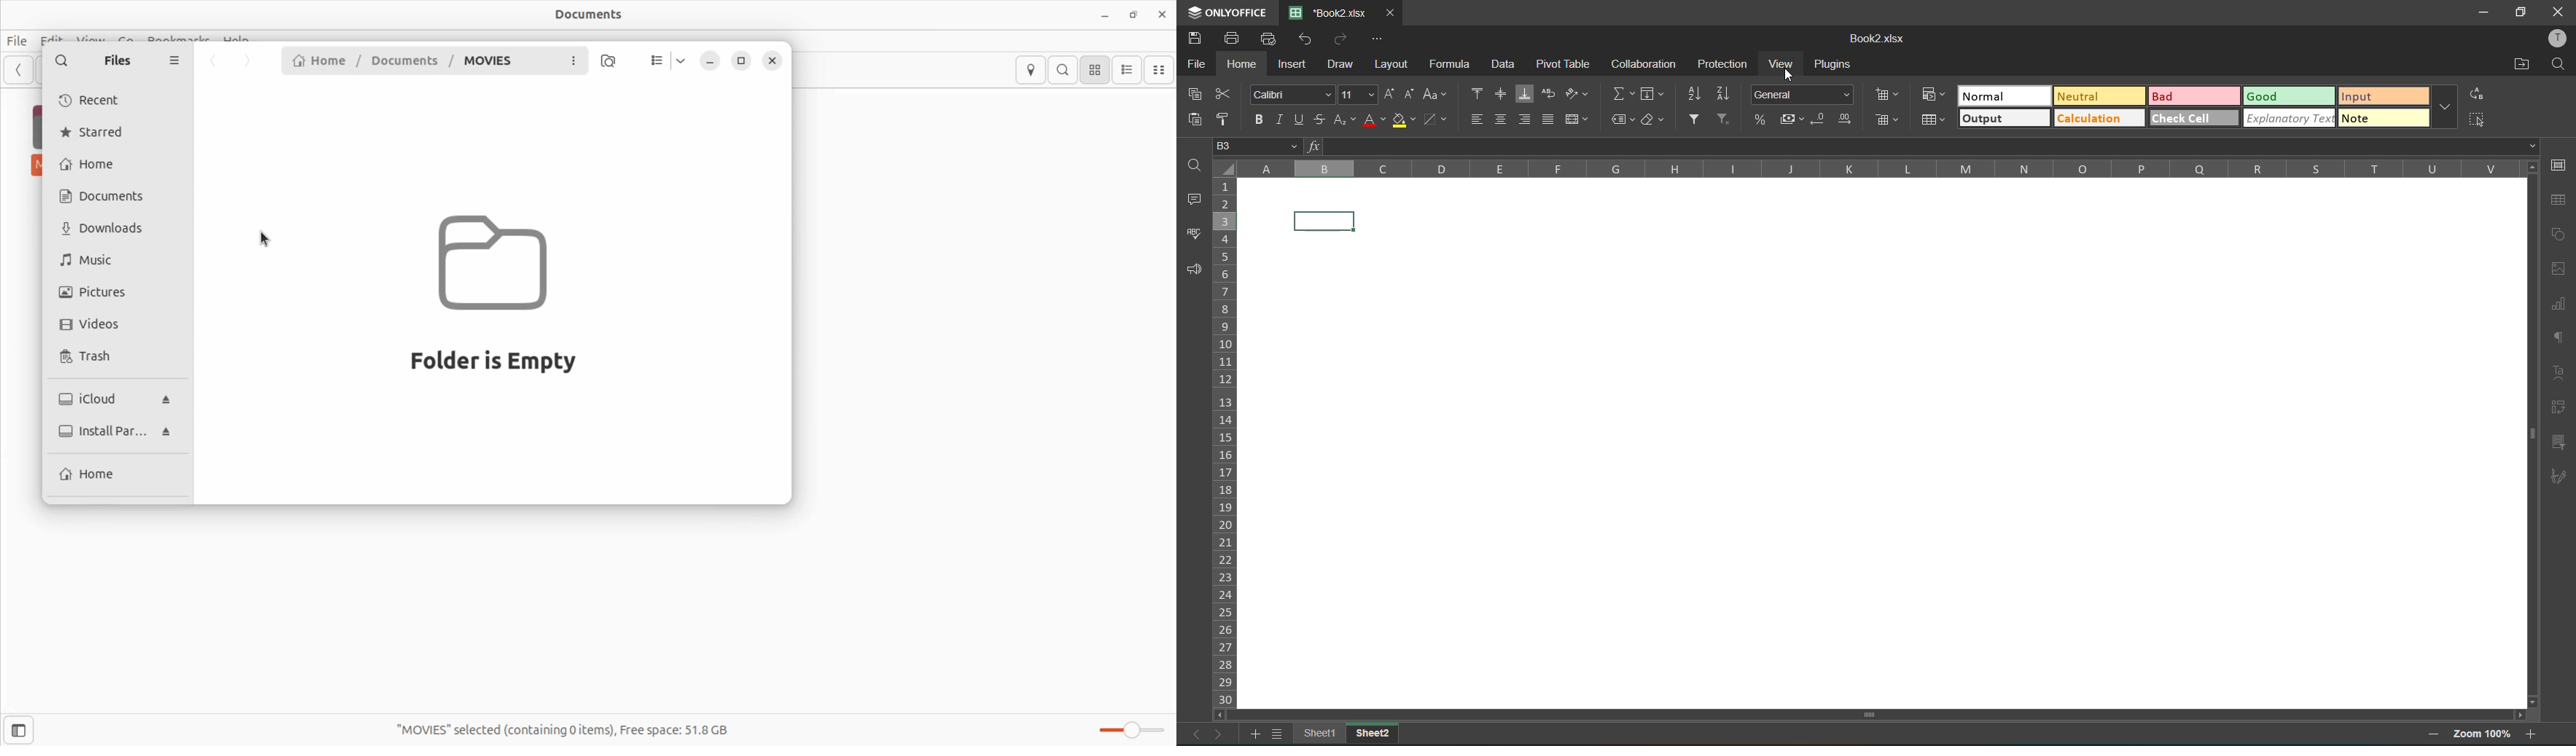 This screenshot has width=2576, height=756. What do you see at coordinates (1294, 66) in the screenshot?
I see `insert` at bounding box center [1294, 66].